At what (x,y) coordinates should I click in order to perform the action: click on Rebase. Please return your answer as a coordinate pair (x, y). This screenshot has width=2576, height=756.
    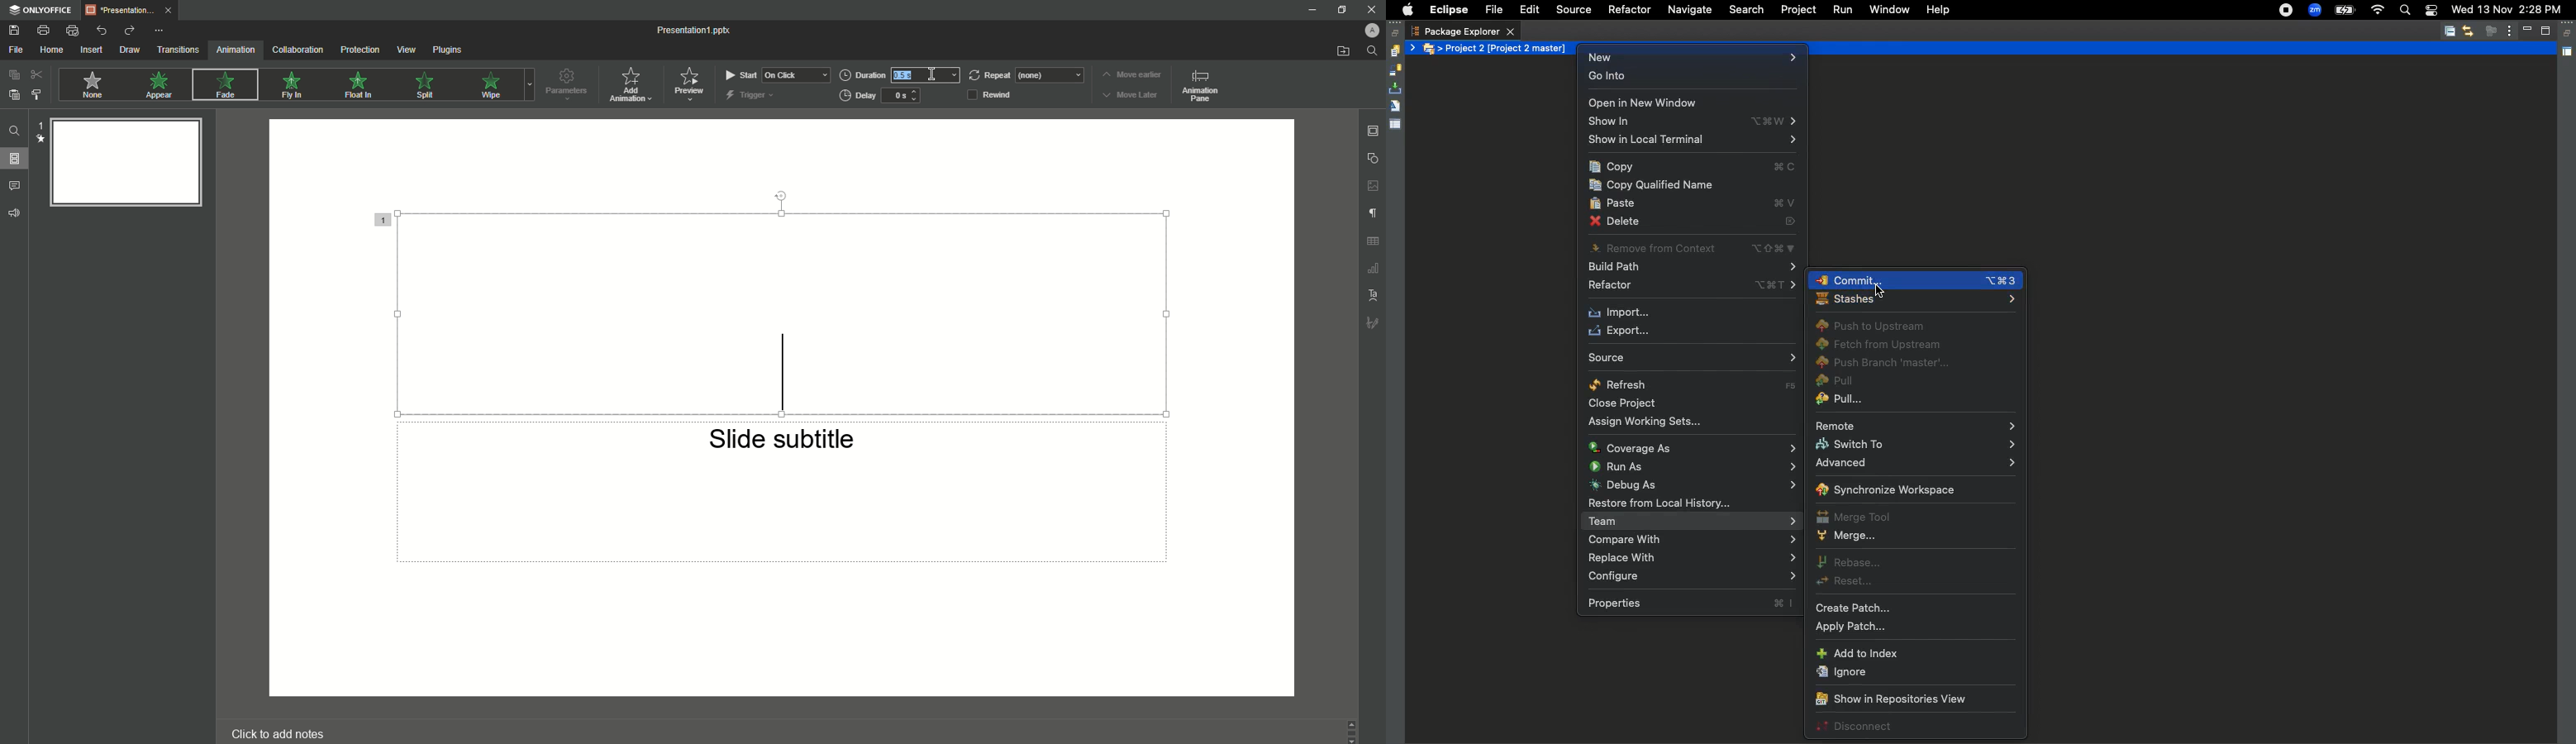
    Looking at the image, I should click on (1848, 563).